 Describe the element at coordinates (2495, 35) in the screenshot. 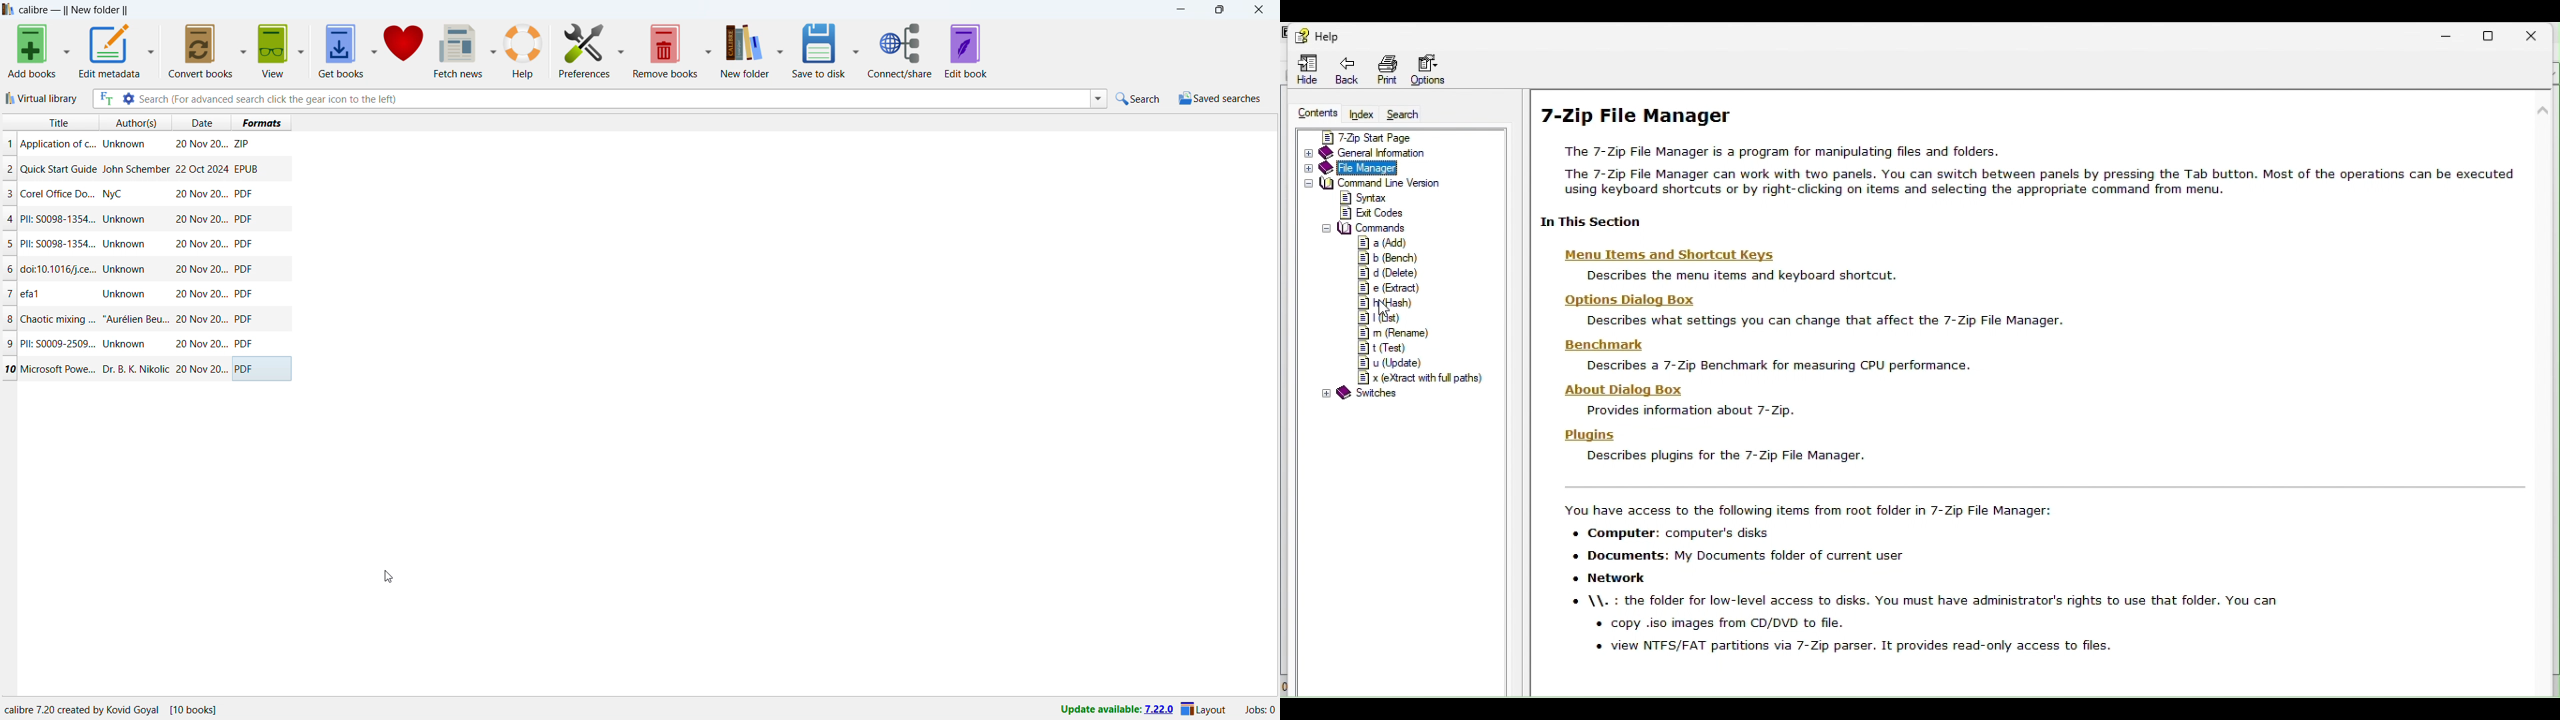

I see `Restore` at that location.